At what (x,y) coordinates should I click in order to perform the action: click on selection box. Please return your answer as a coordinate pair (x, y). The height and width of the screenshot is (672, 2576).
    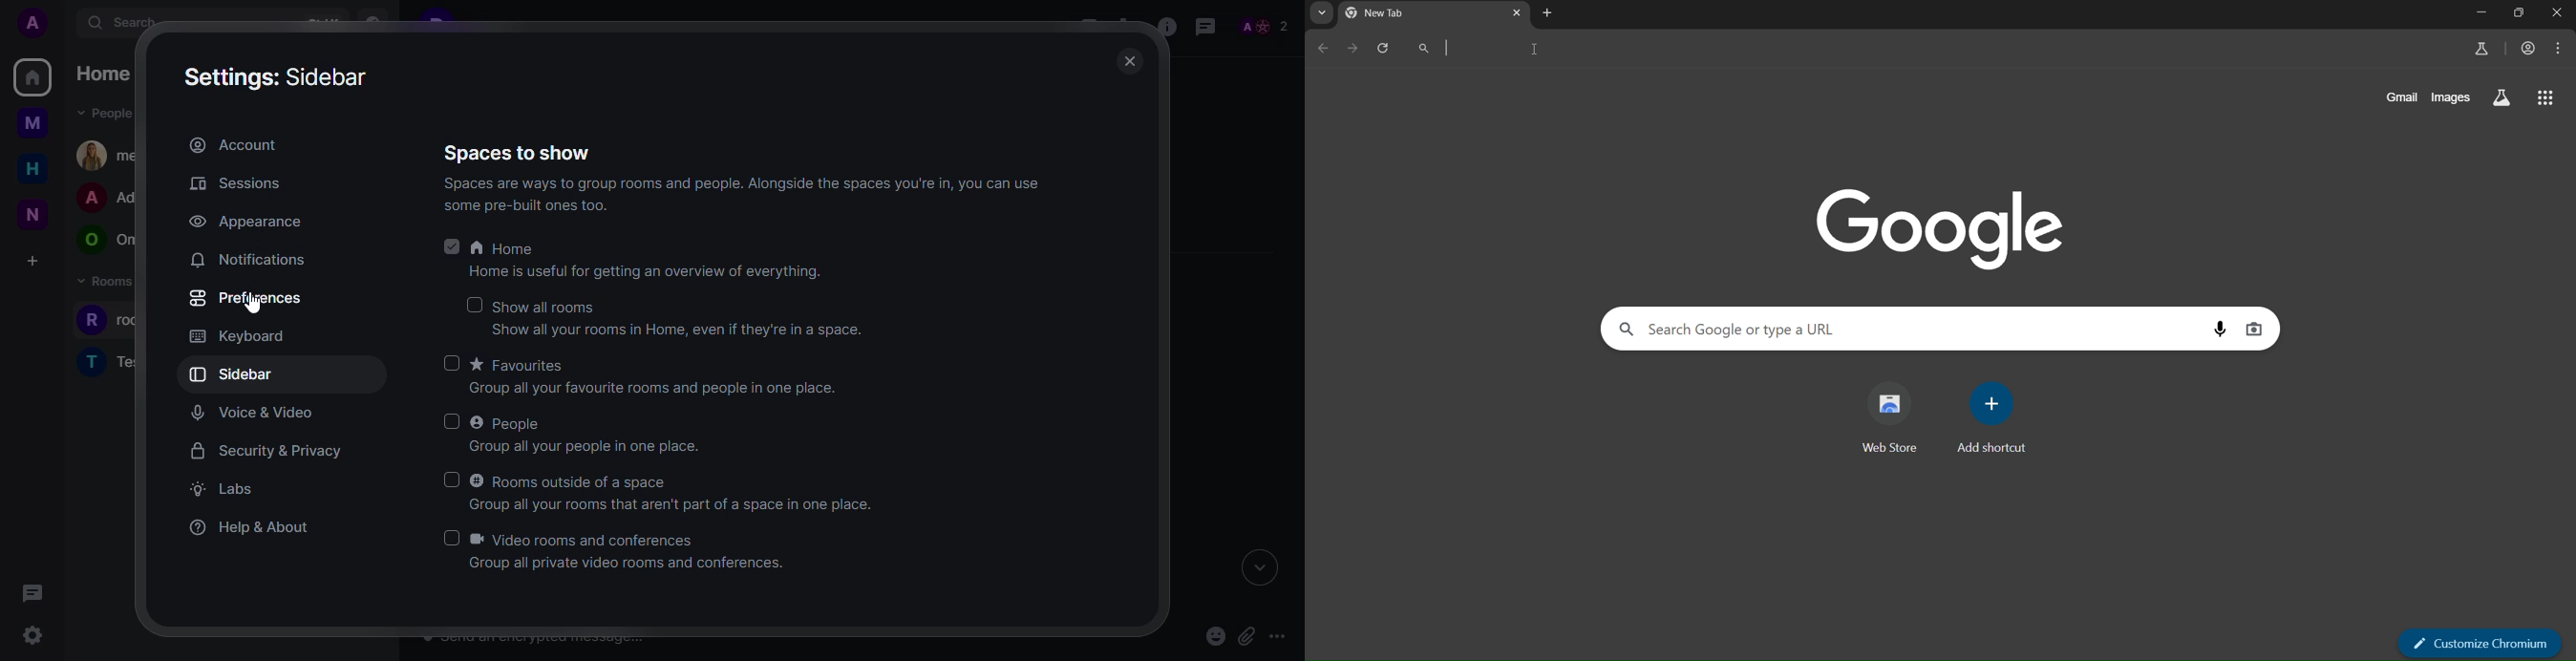
    Looking at the image, I should click on (450, 536).